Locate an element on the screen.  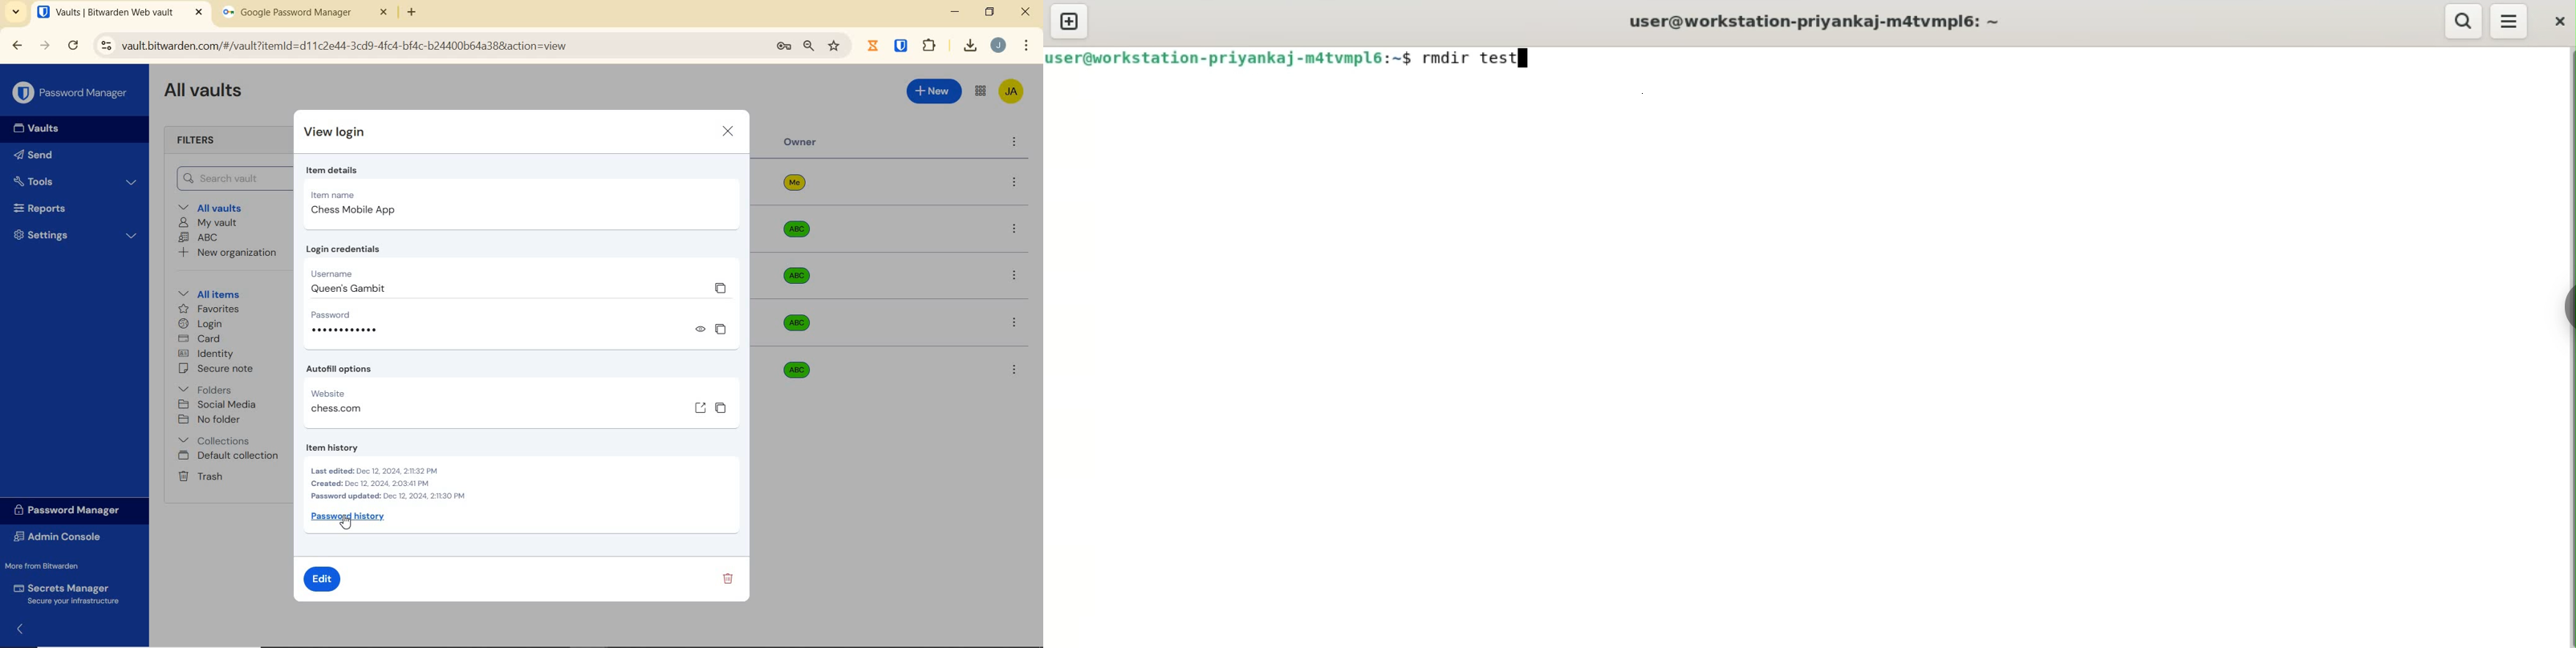
All Vaults is located at coordinates (205, 92).